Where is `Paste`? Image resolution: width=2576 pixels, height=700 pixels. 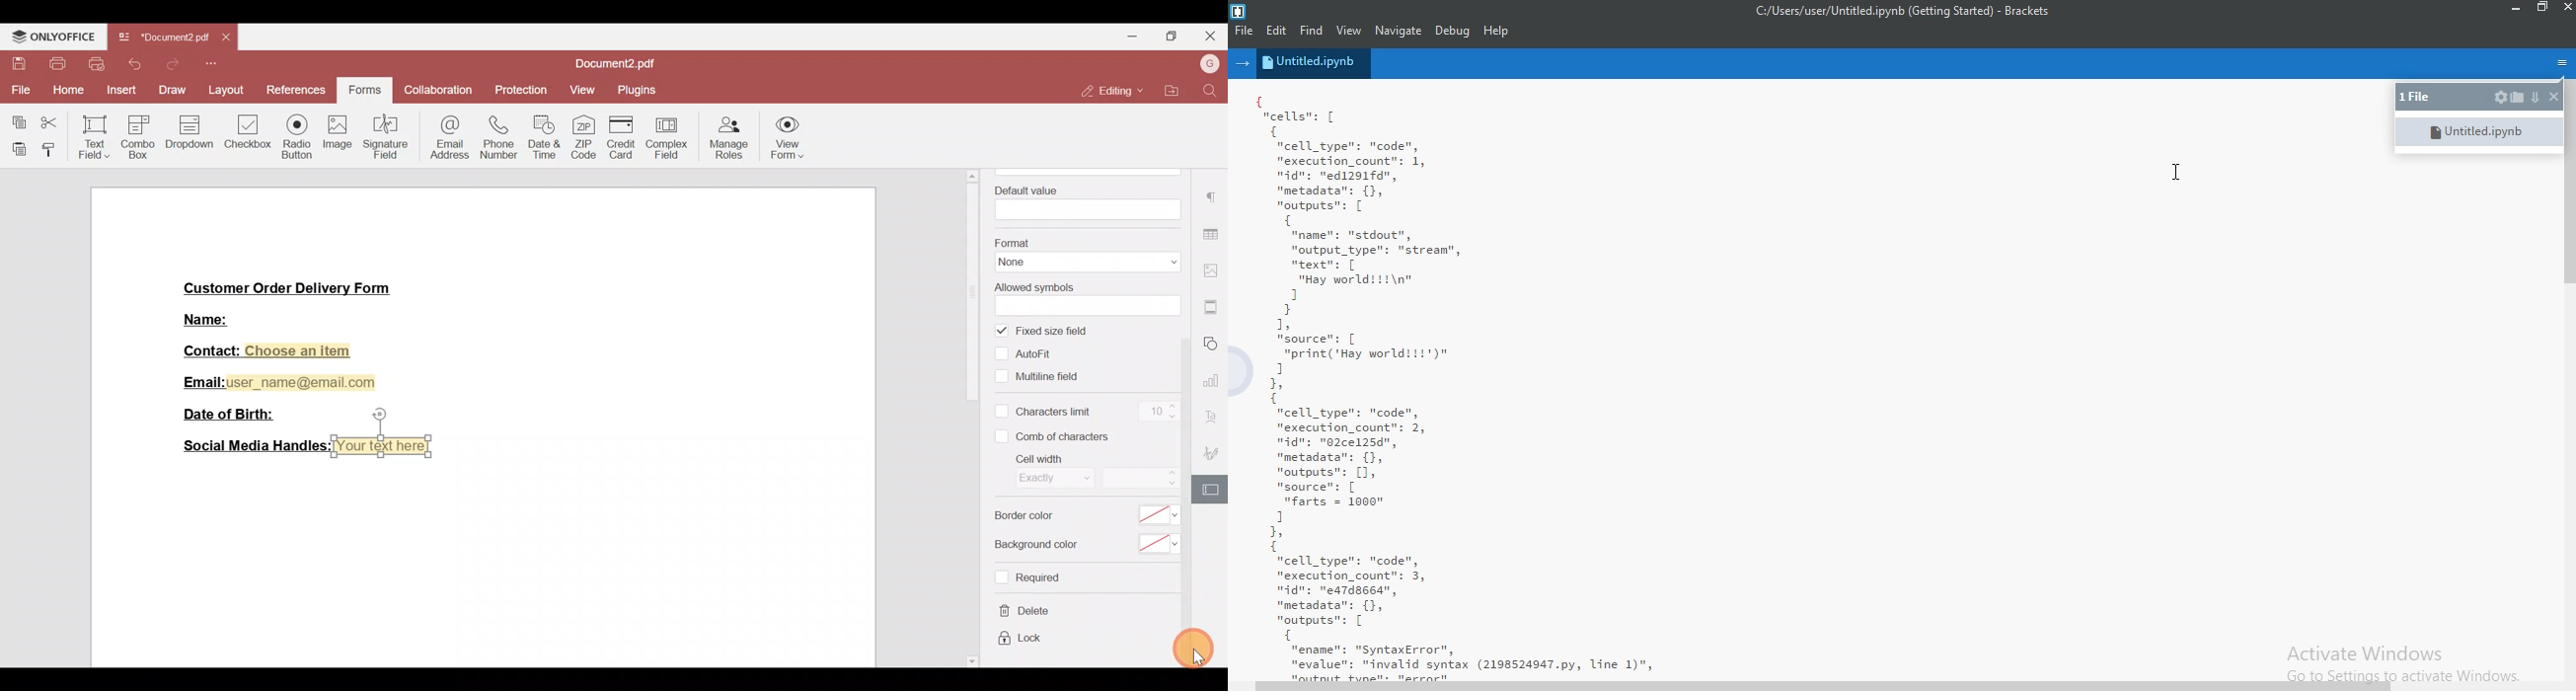
Paste is located at coordinates (14, 149).